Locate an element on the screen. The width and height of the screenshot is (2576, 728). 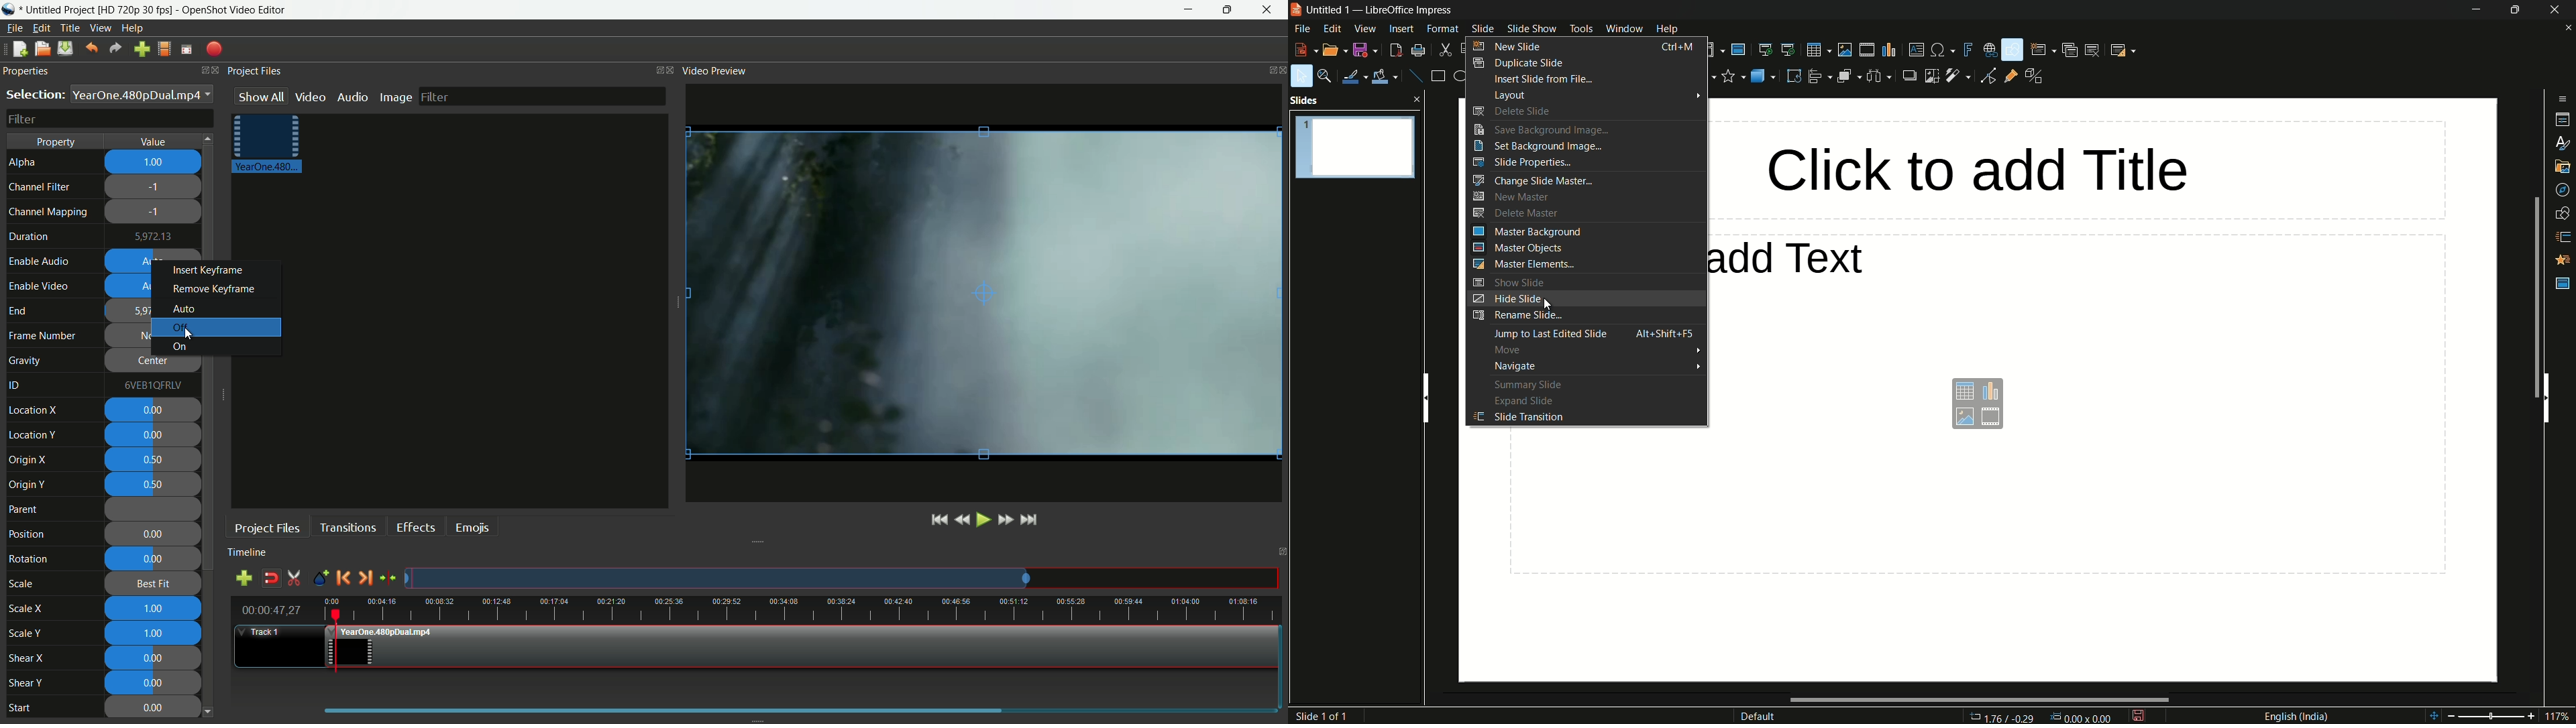
shift is located at coordinates (2434, 717).